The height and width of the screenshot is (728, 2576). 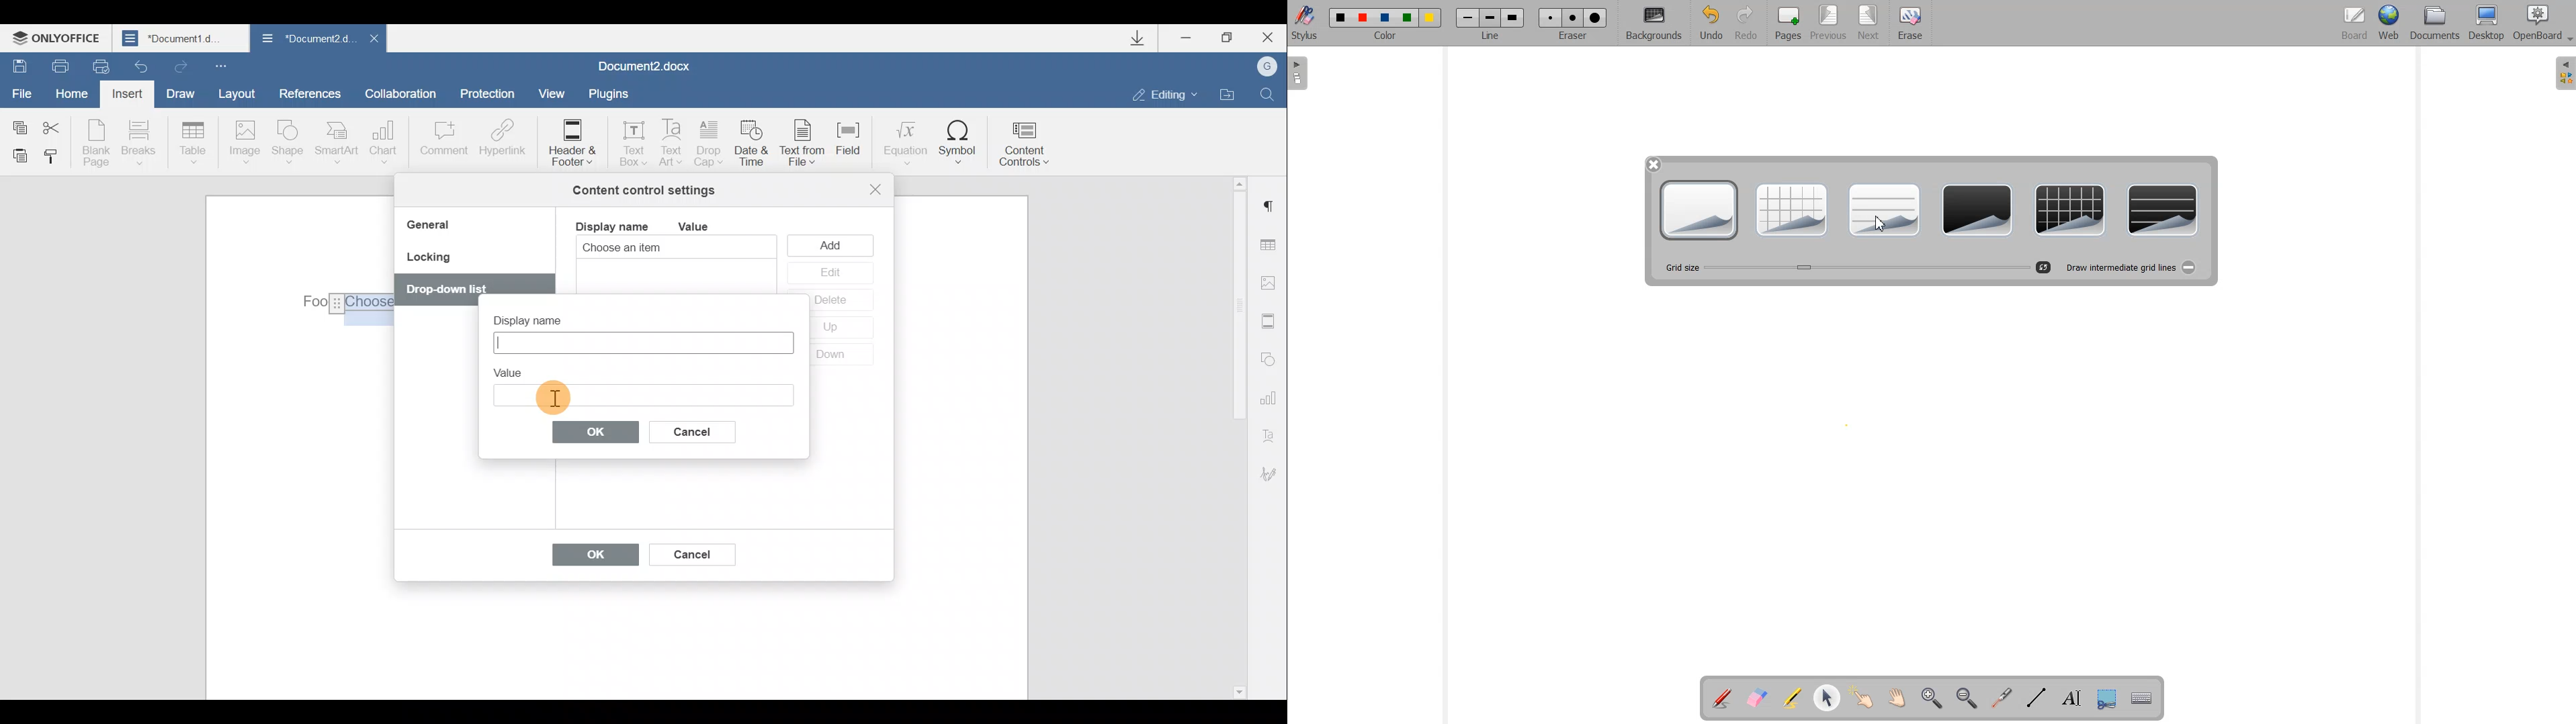 I want to click on Edit, so click(x=830, y=274).